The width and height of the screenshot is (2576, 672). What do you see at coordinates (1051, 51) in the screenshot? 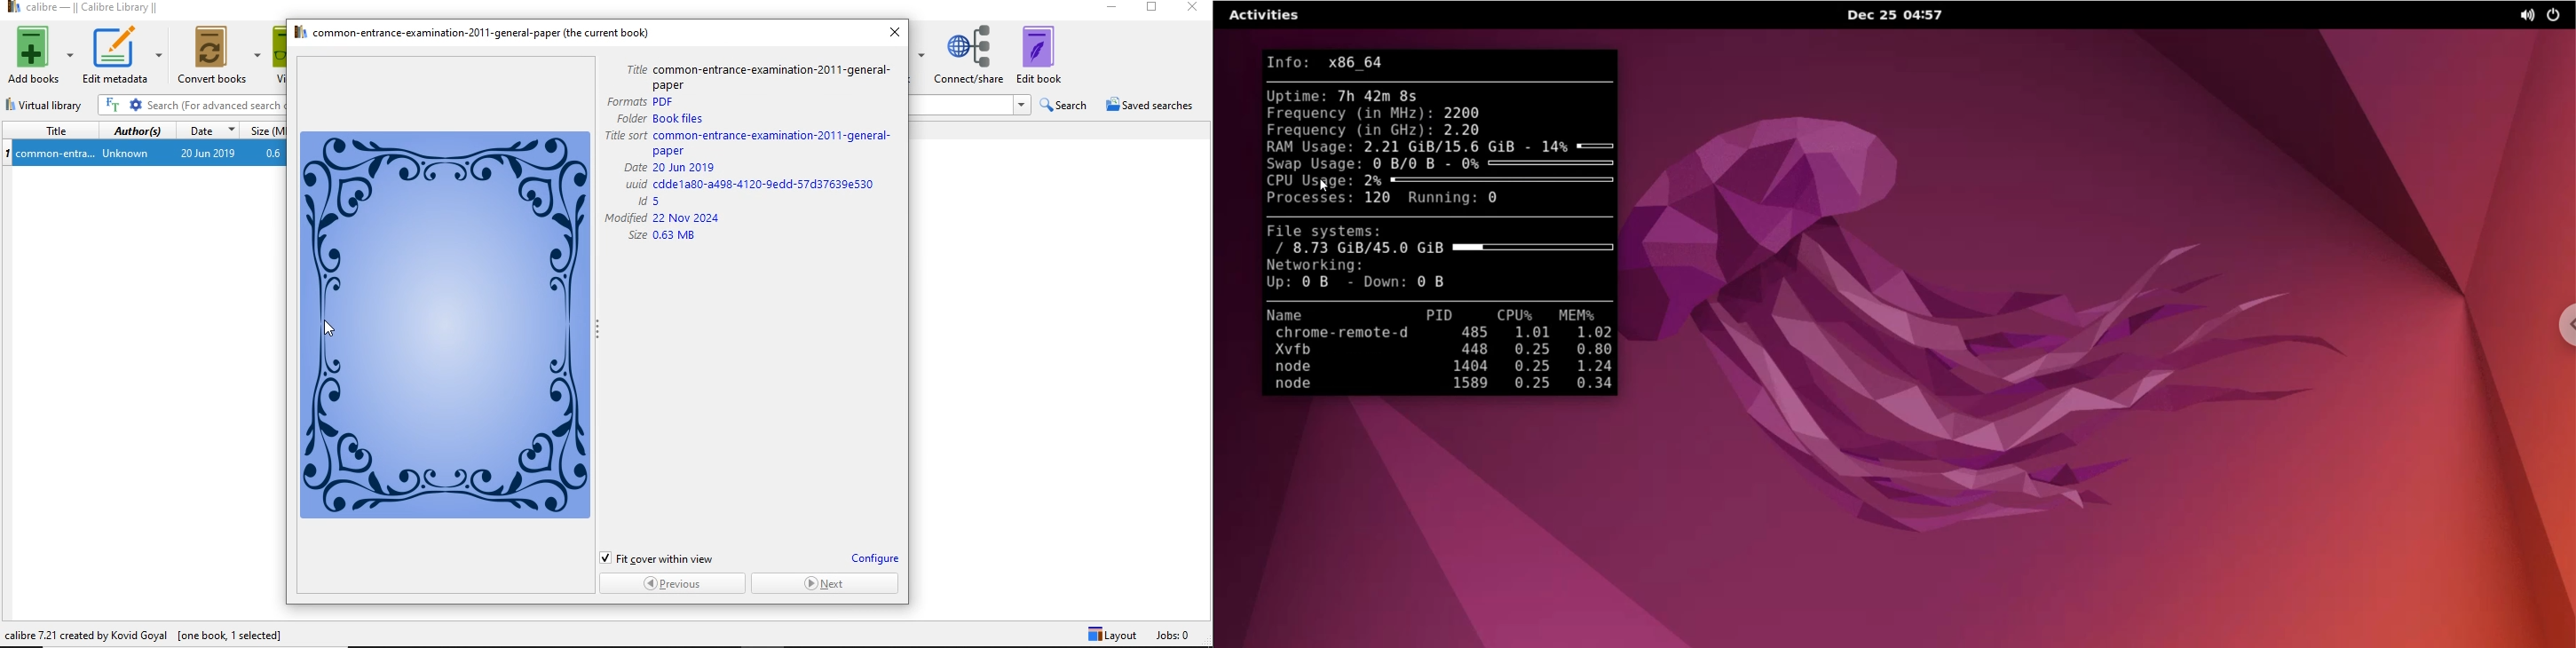
I see `edit book` at bounding box center [1051, 51].